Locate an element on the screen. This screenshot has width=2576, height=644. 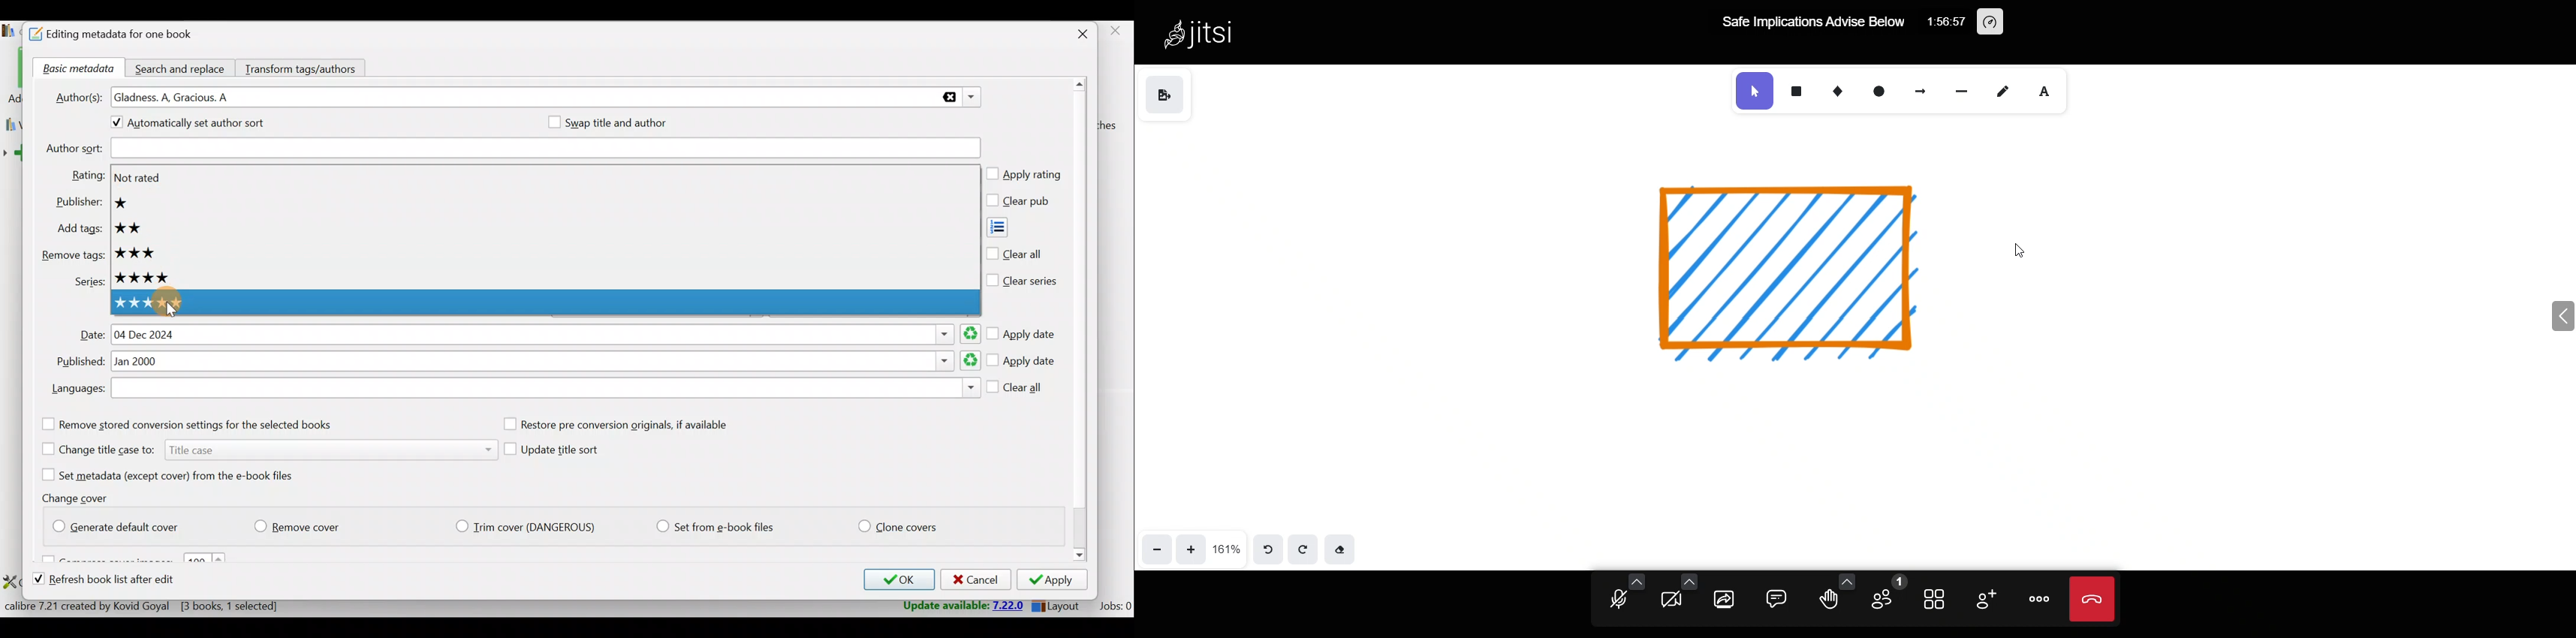
zoom in is located at coordinates (1187, 549).